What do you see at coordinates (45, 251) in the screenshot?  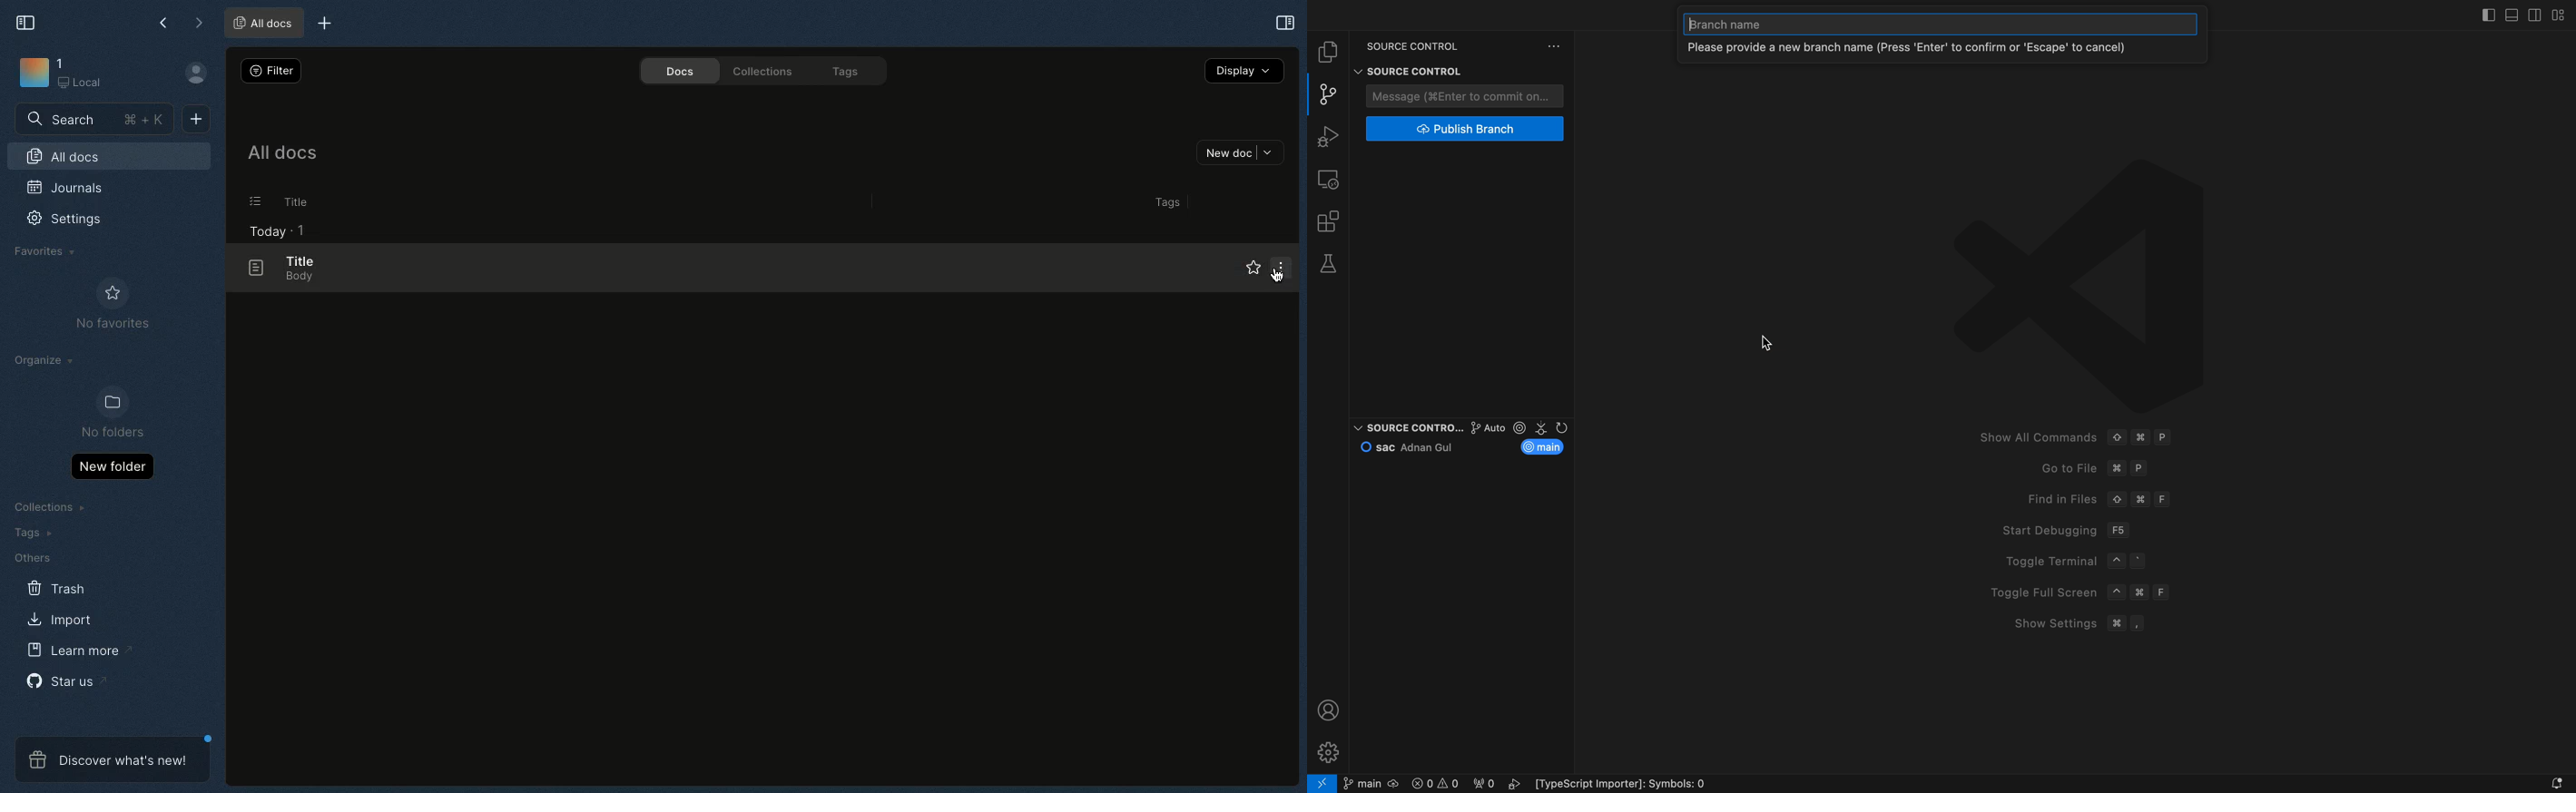 I see `Favorites` at bounding box center [45, 251].